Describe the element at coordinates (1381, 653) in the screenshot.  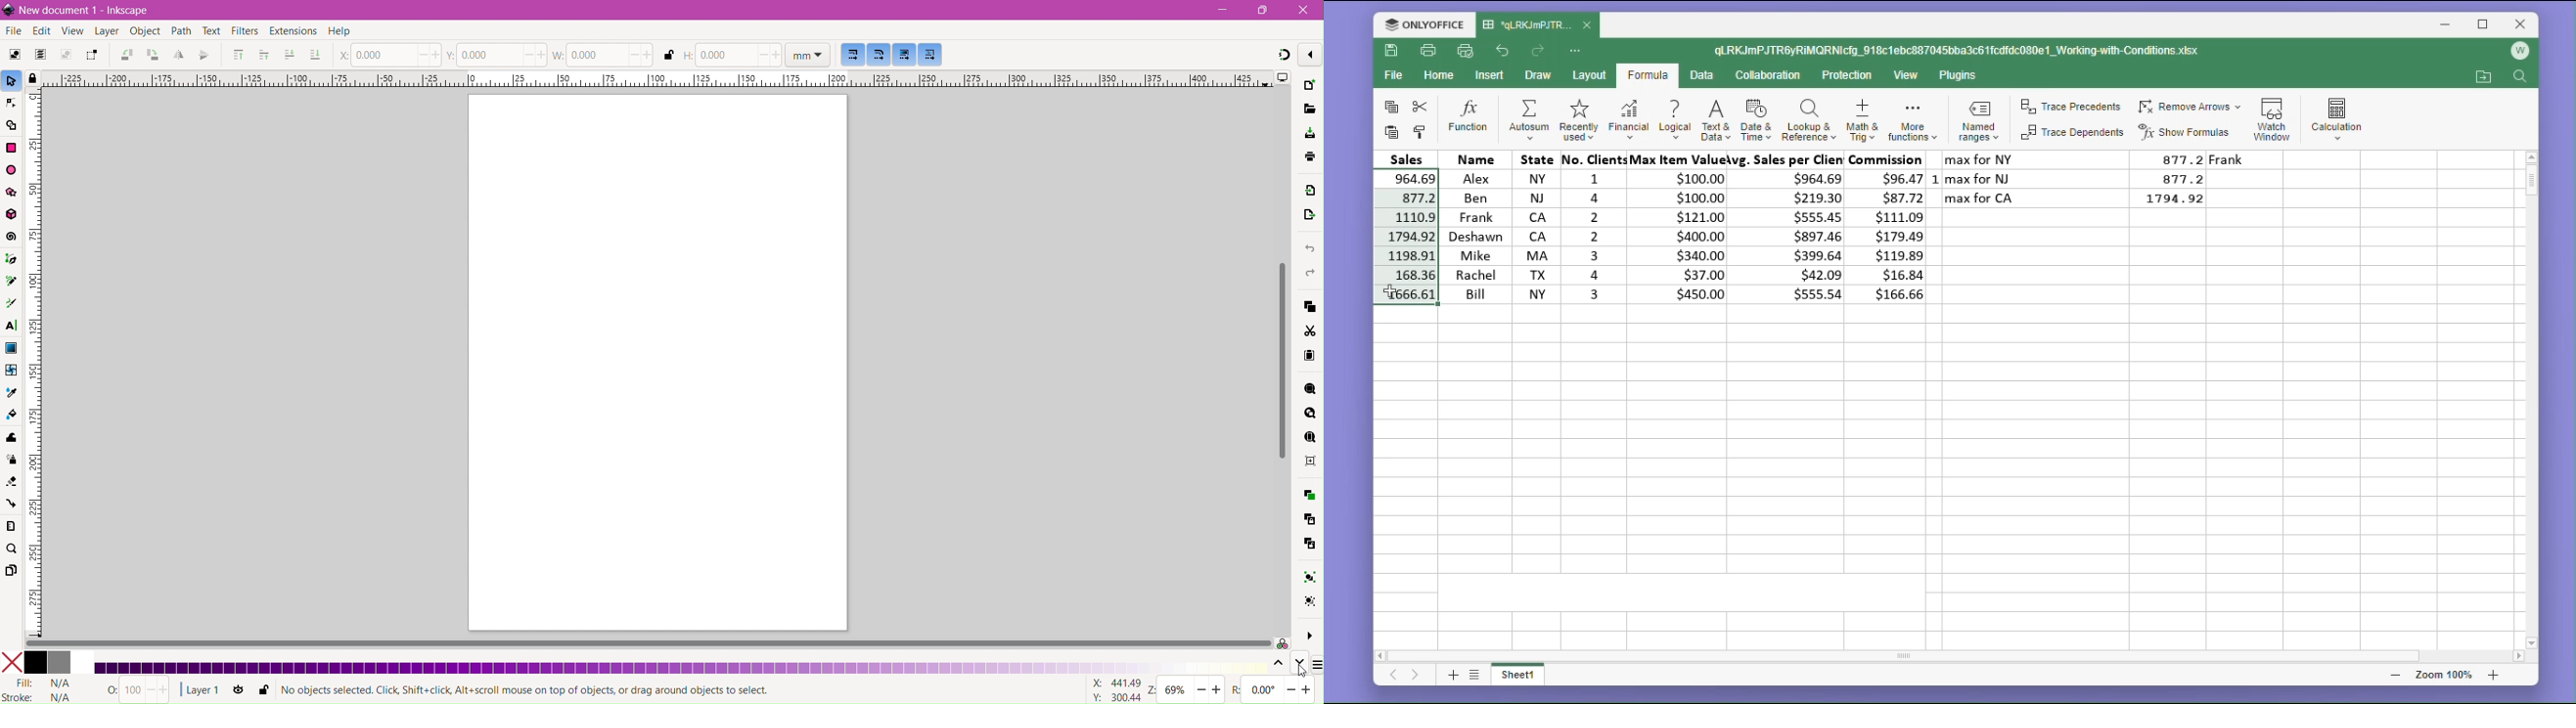
I see `scroll left` at that location.